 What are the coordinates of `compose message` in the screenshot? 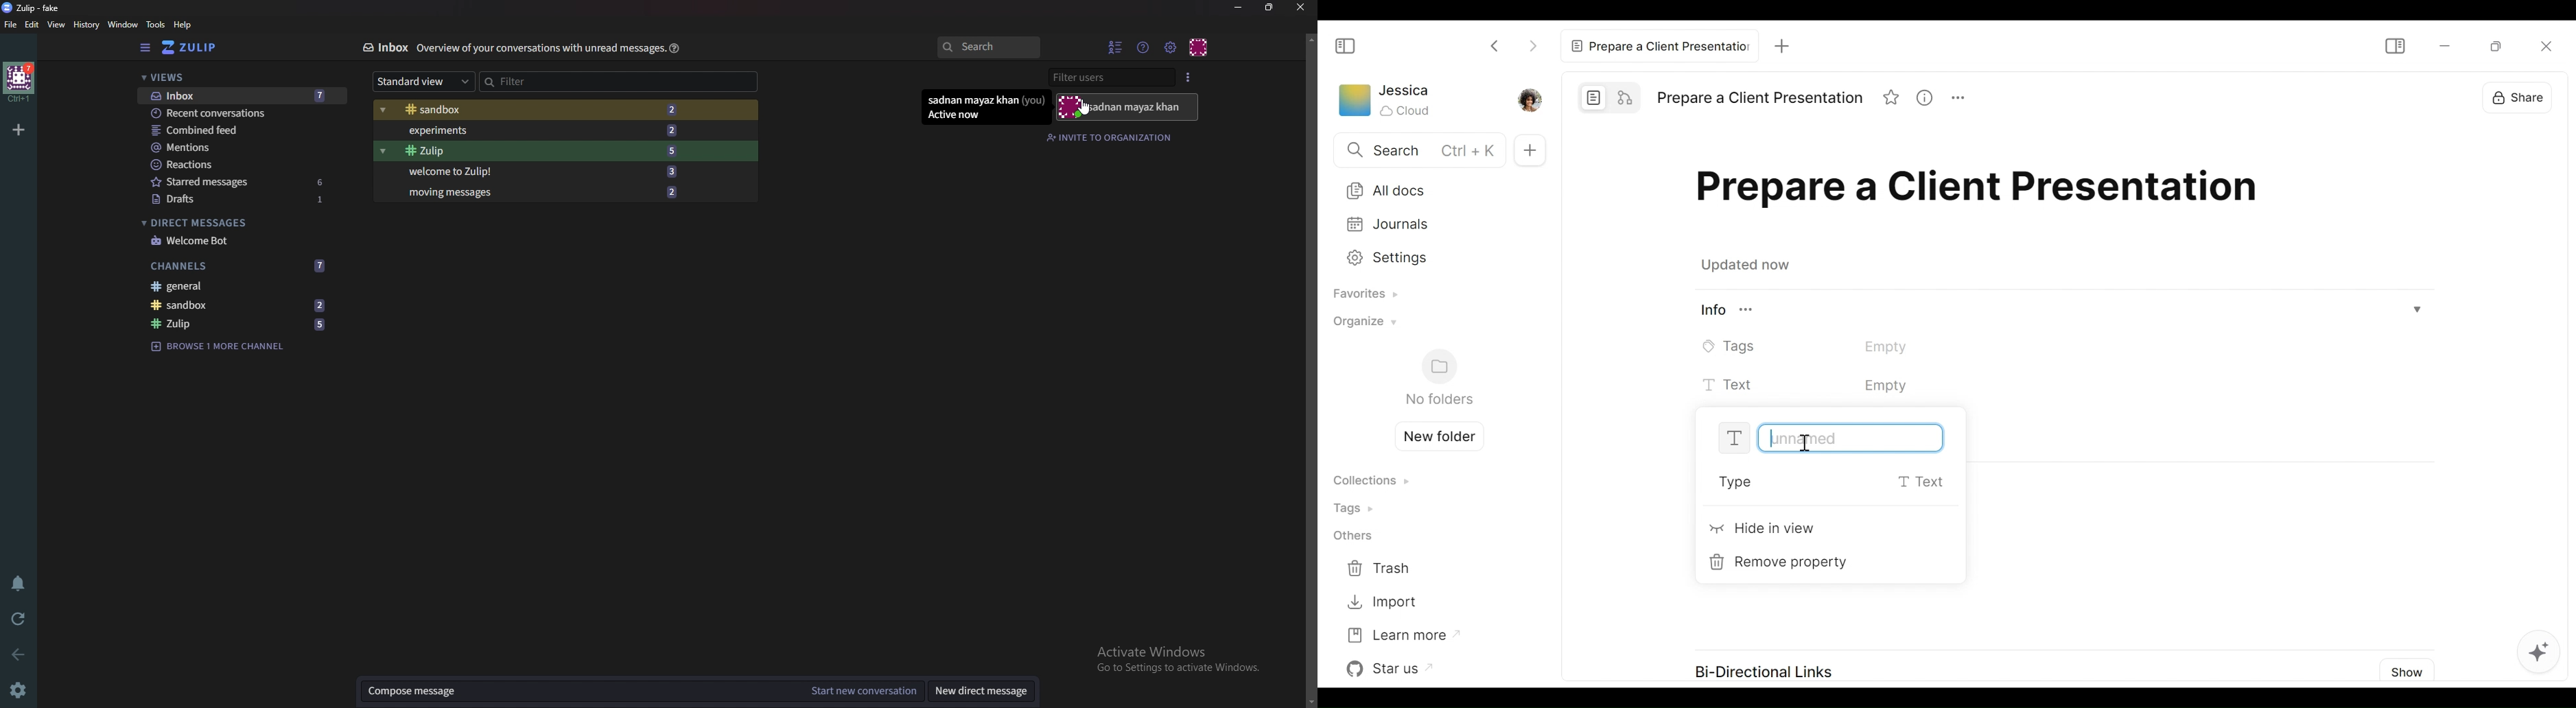 It's located at (578, 692).